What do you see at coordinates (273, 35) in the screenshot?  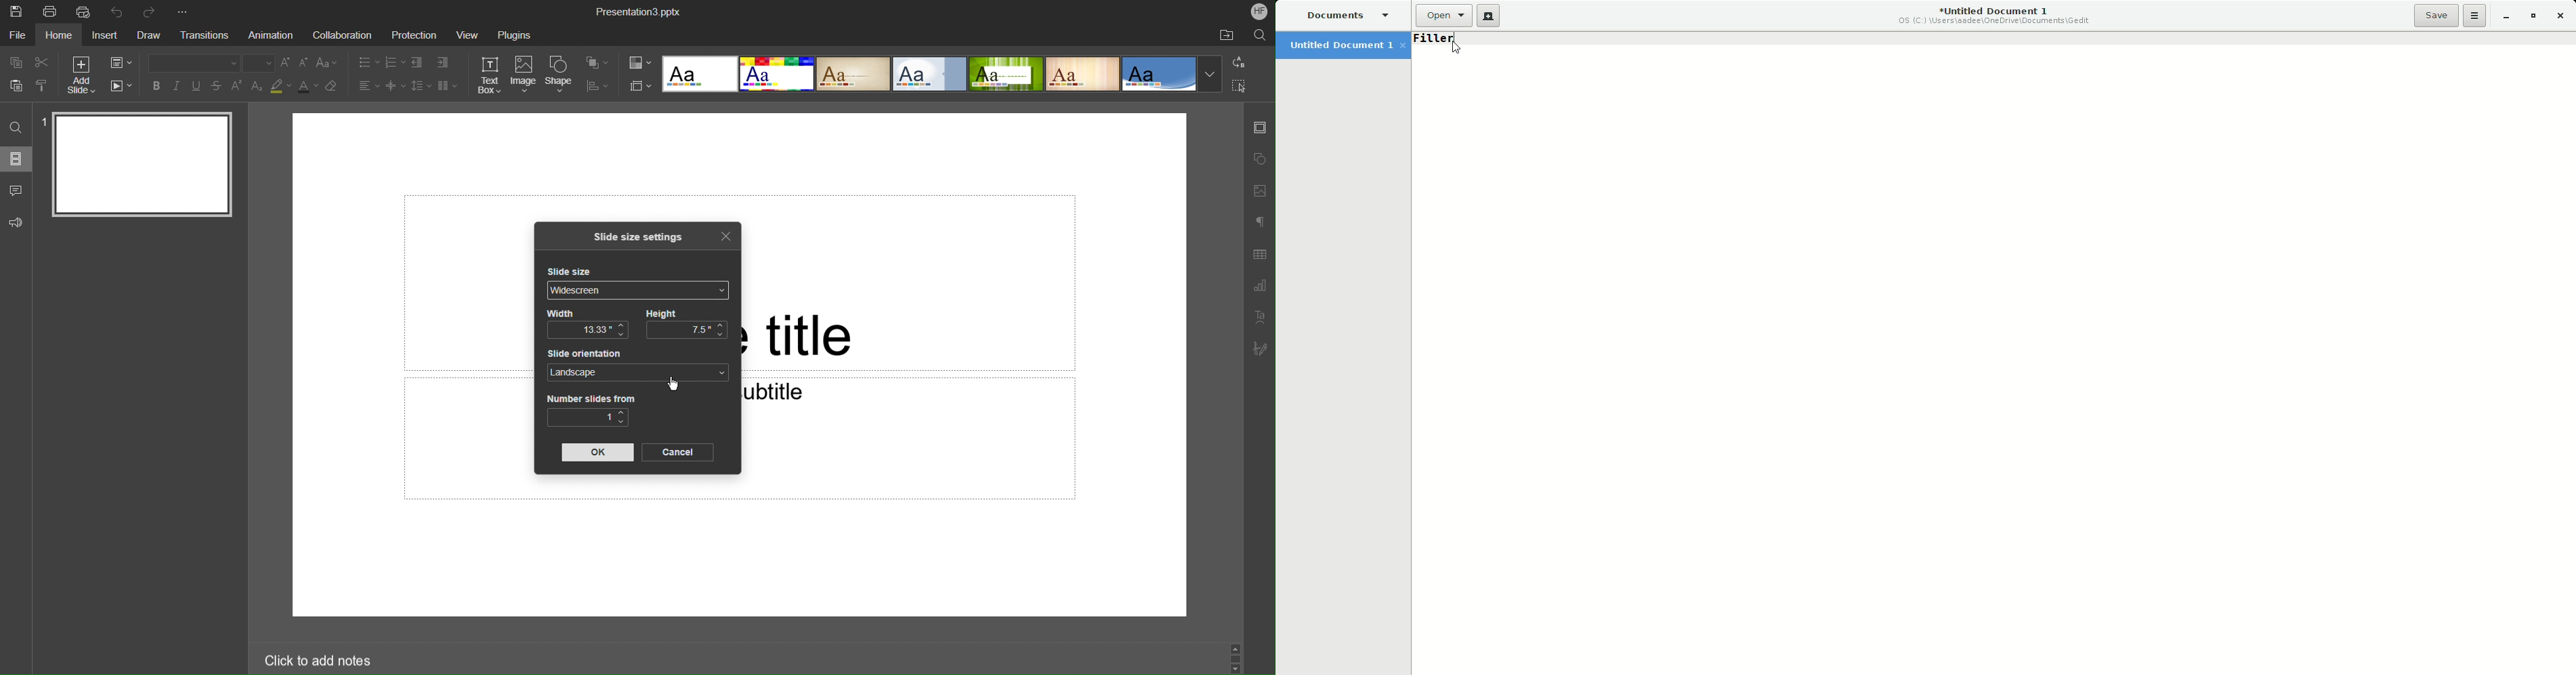 I see `Animation` at bounding box center [273, 35].